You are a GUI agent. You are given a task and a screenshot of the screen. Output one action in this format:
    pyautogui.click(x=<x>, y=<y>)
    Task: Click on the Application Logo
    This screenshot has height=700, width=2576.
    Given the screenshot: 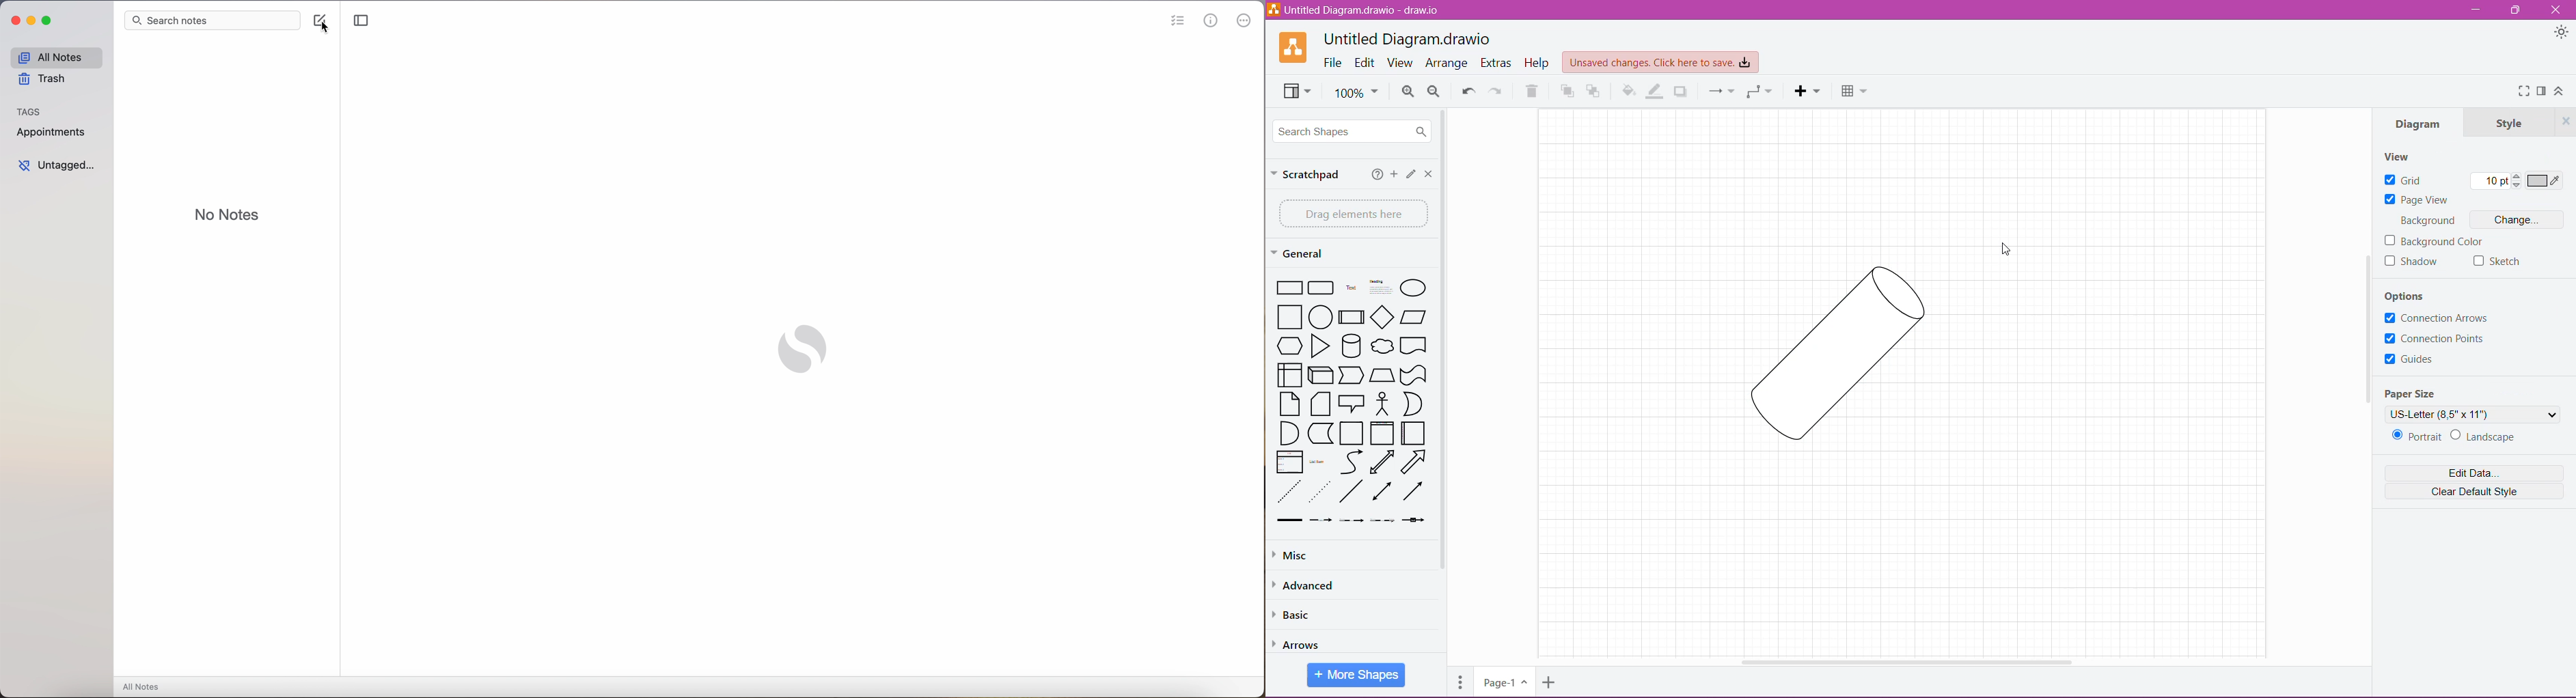 What is the action you would take?
    pyautogui.click(x=1286, y=48)
    